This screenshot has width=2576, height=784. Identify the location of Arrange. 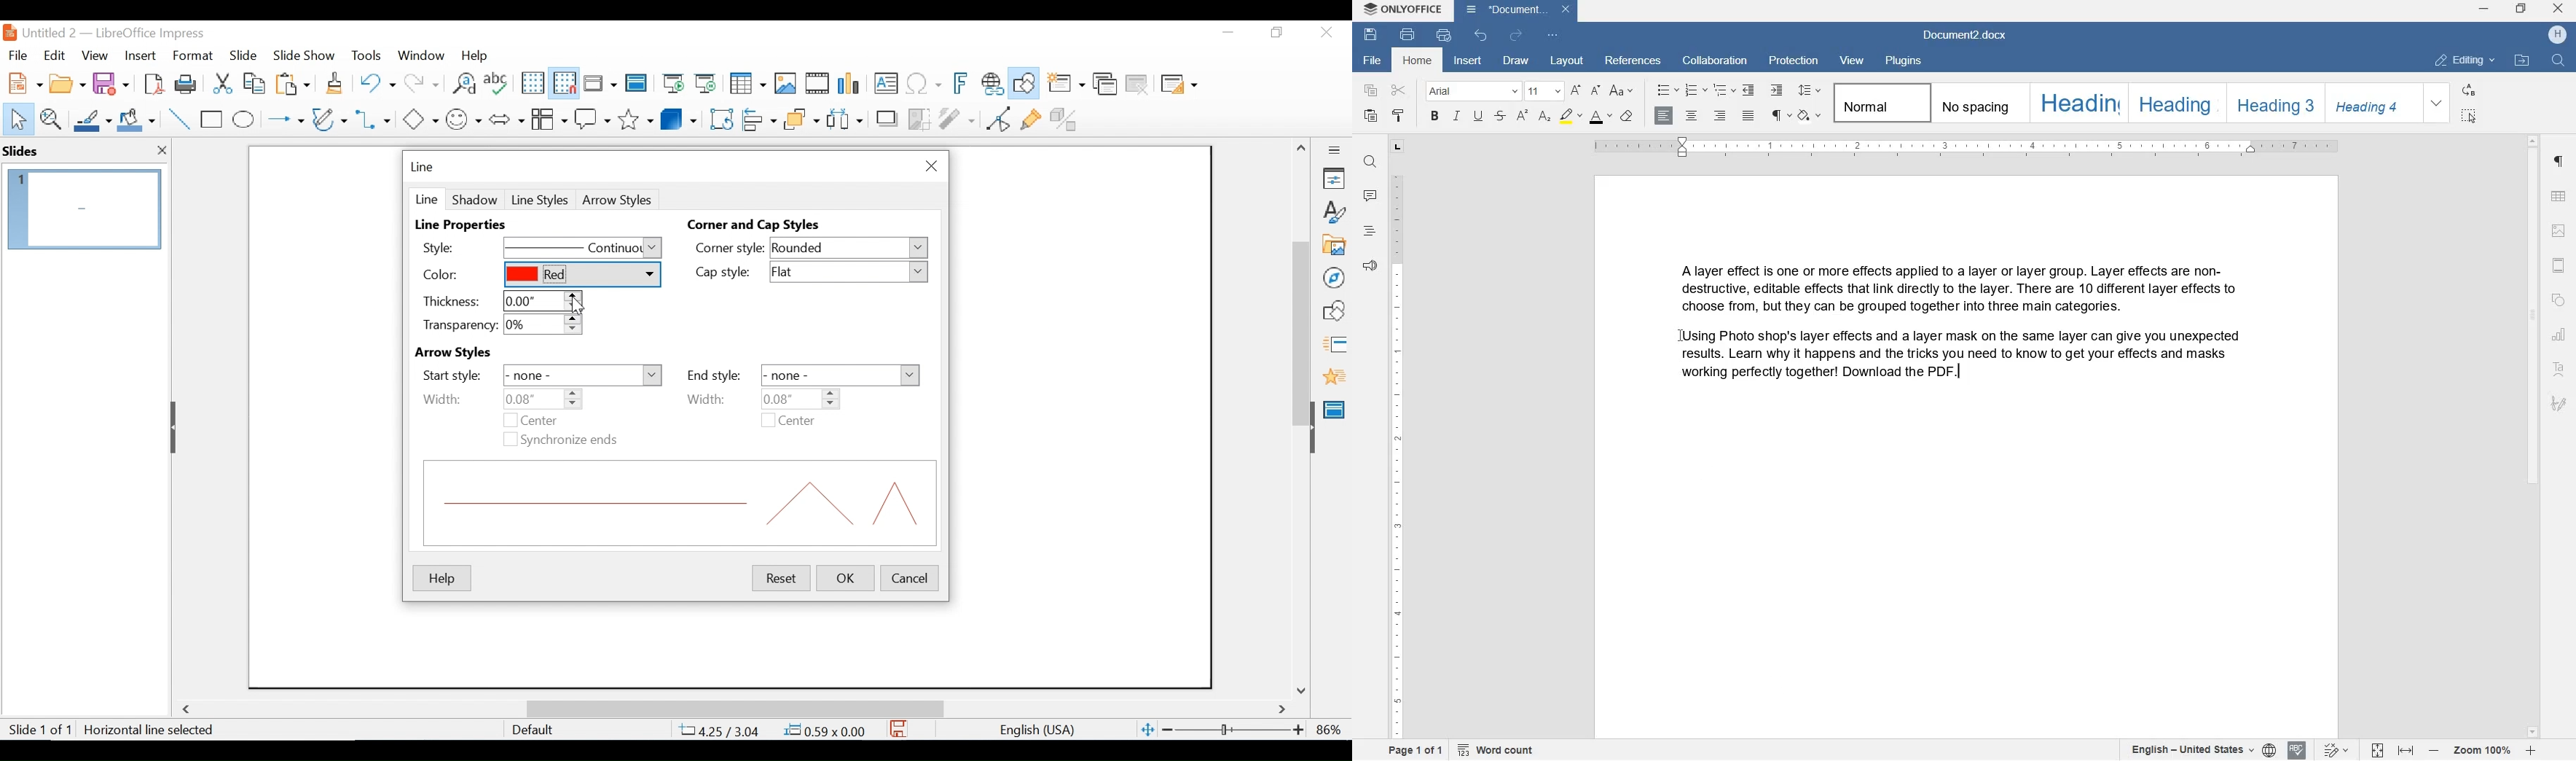
(799, 118).